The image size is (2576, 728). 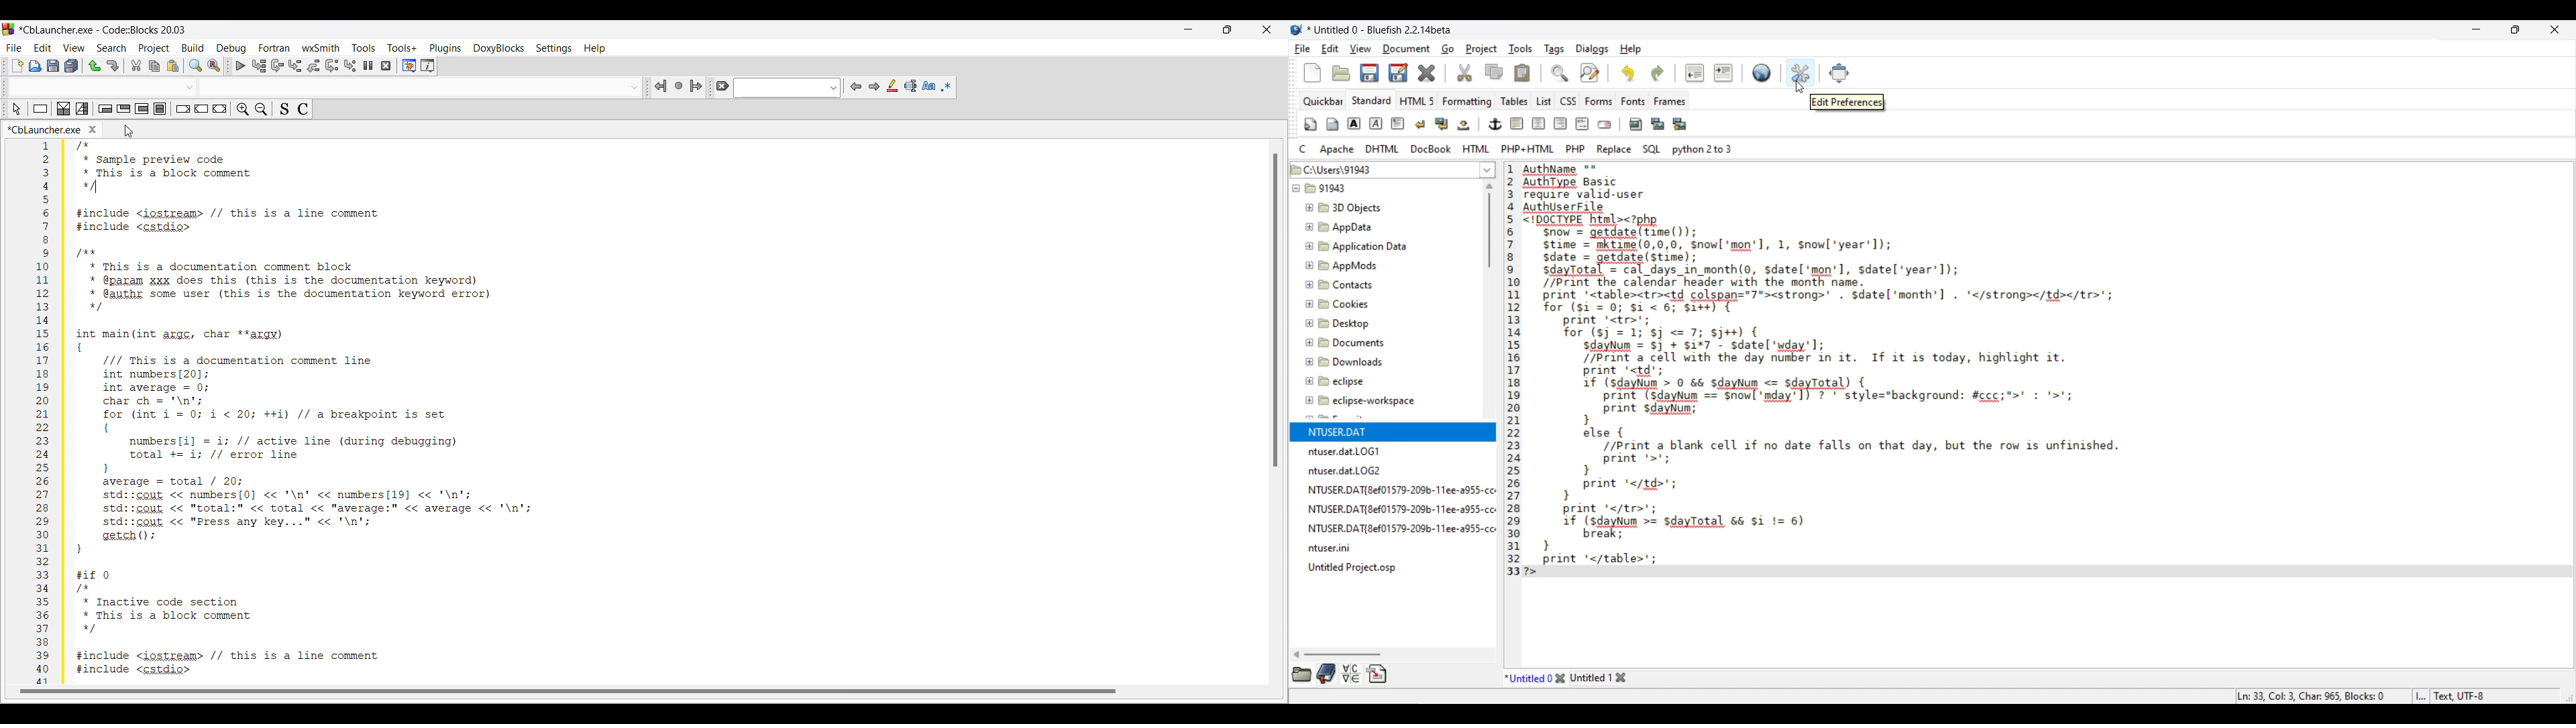 What do you see at coordinates (102, 29) in the screenshot?
I see `Project name, software name and version` at bounding box center [102, 29].